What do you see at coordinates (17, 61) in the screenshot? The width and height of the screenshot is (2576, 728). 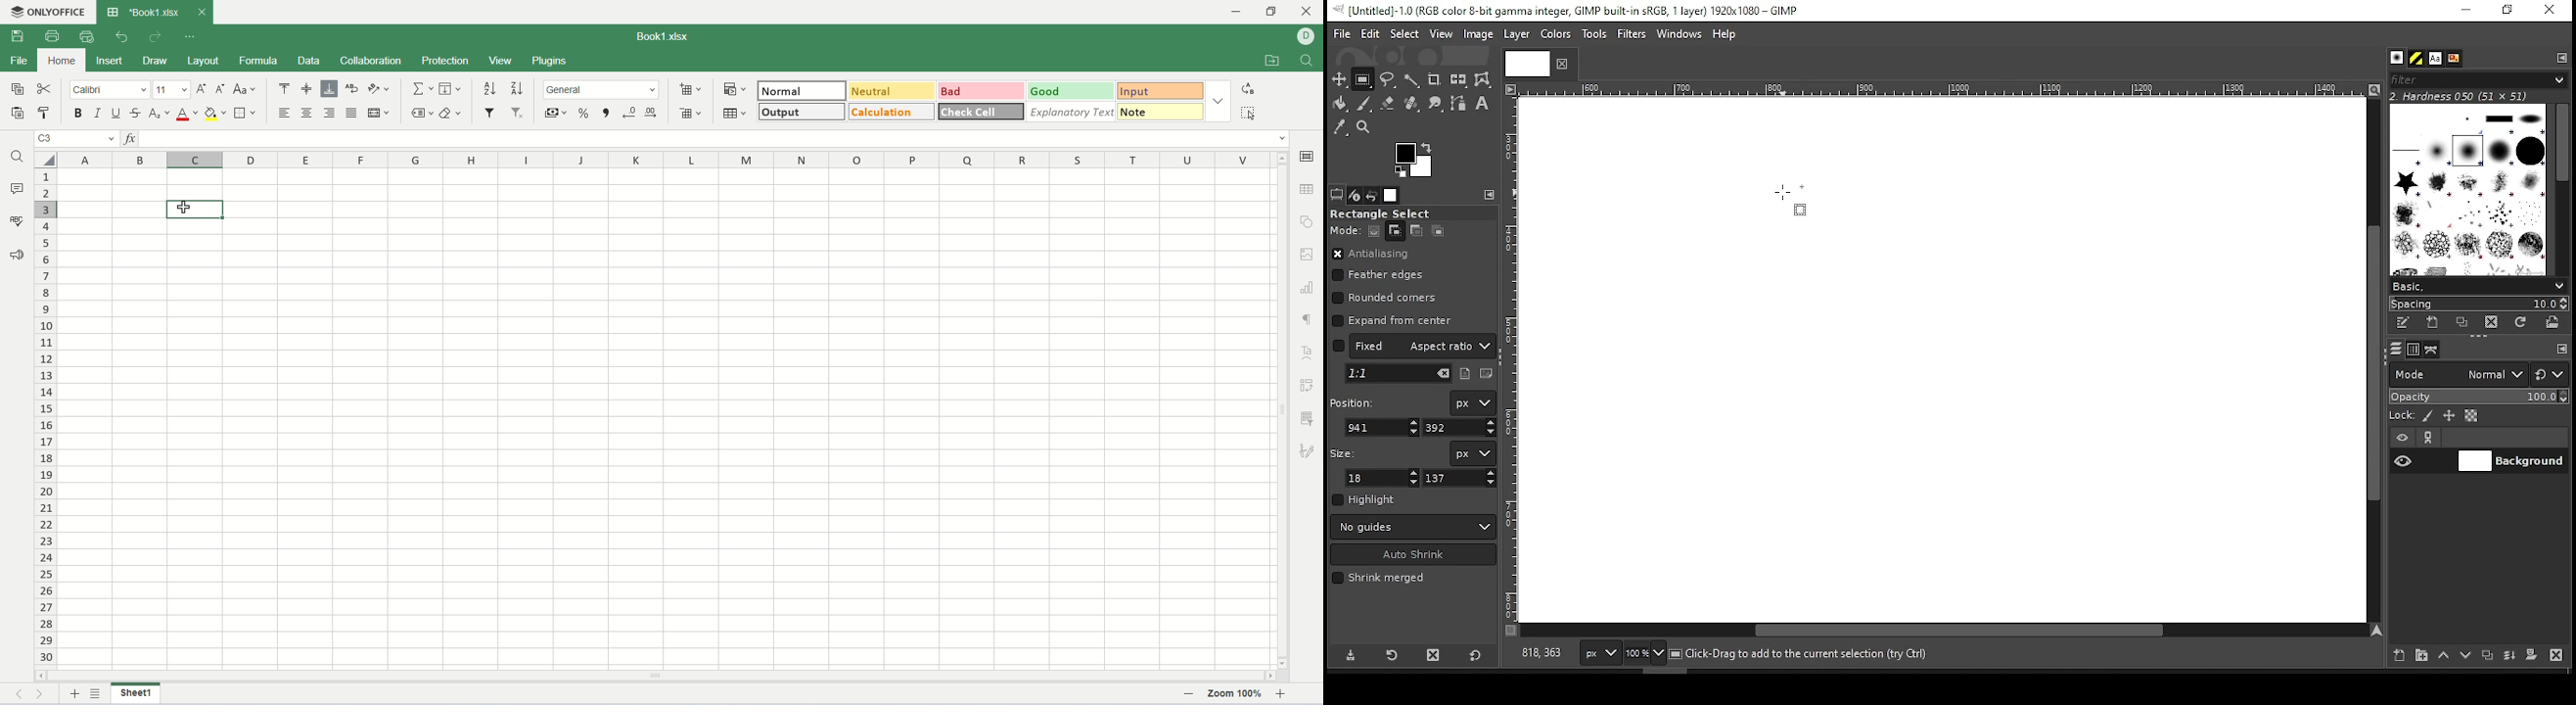 I see `file` at bounding box center [17, 61].